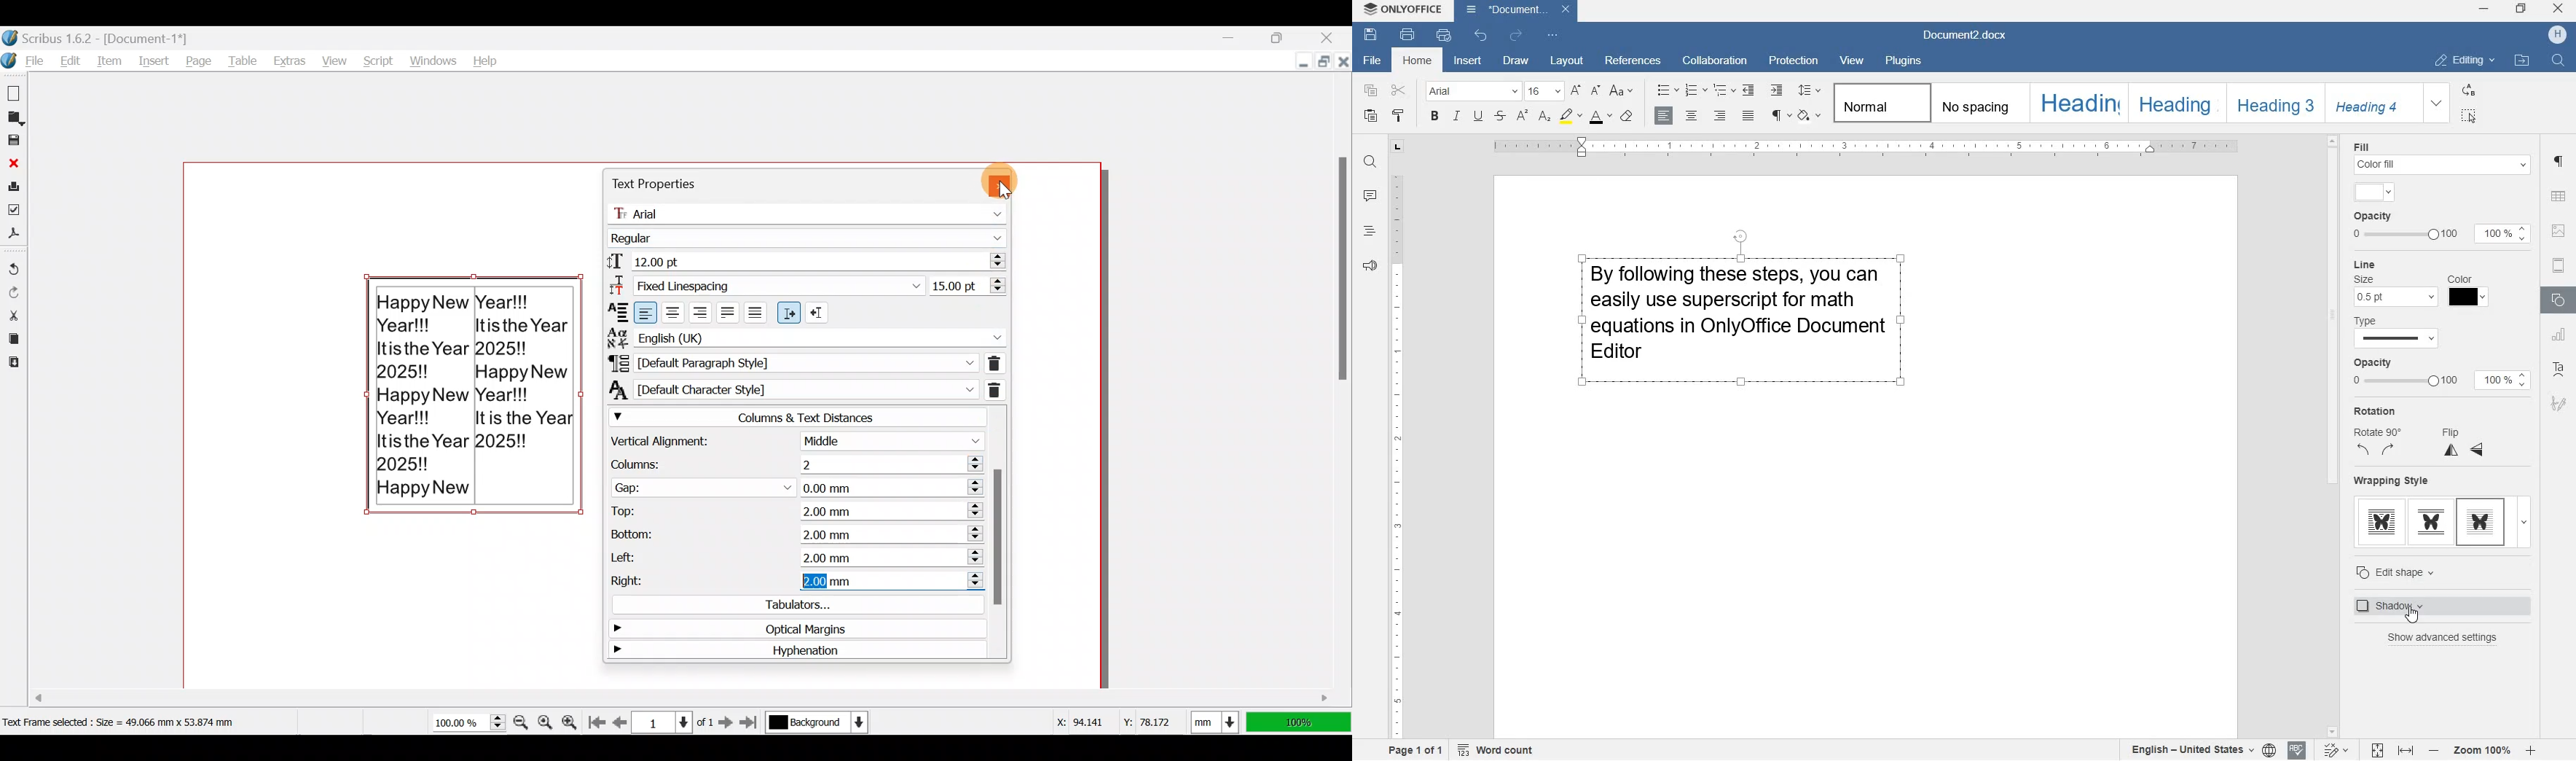 The height and width of the screenshot is (784, 2576). What do you see at coordinates (1403, 9) in the screenshot?
I see `system anme` at bounding box center [1403, 9].